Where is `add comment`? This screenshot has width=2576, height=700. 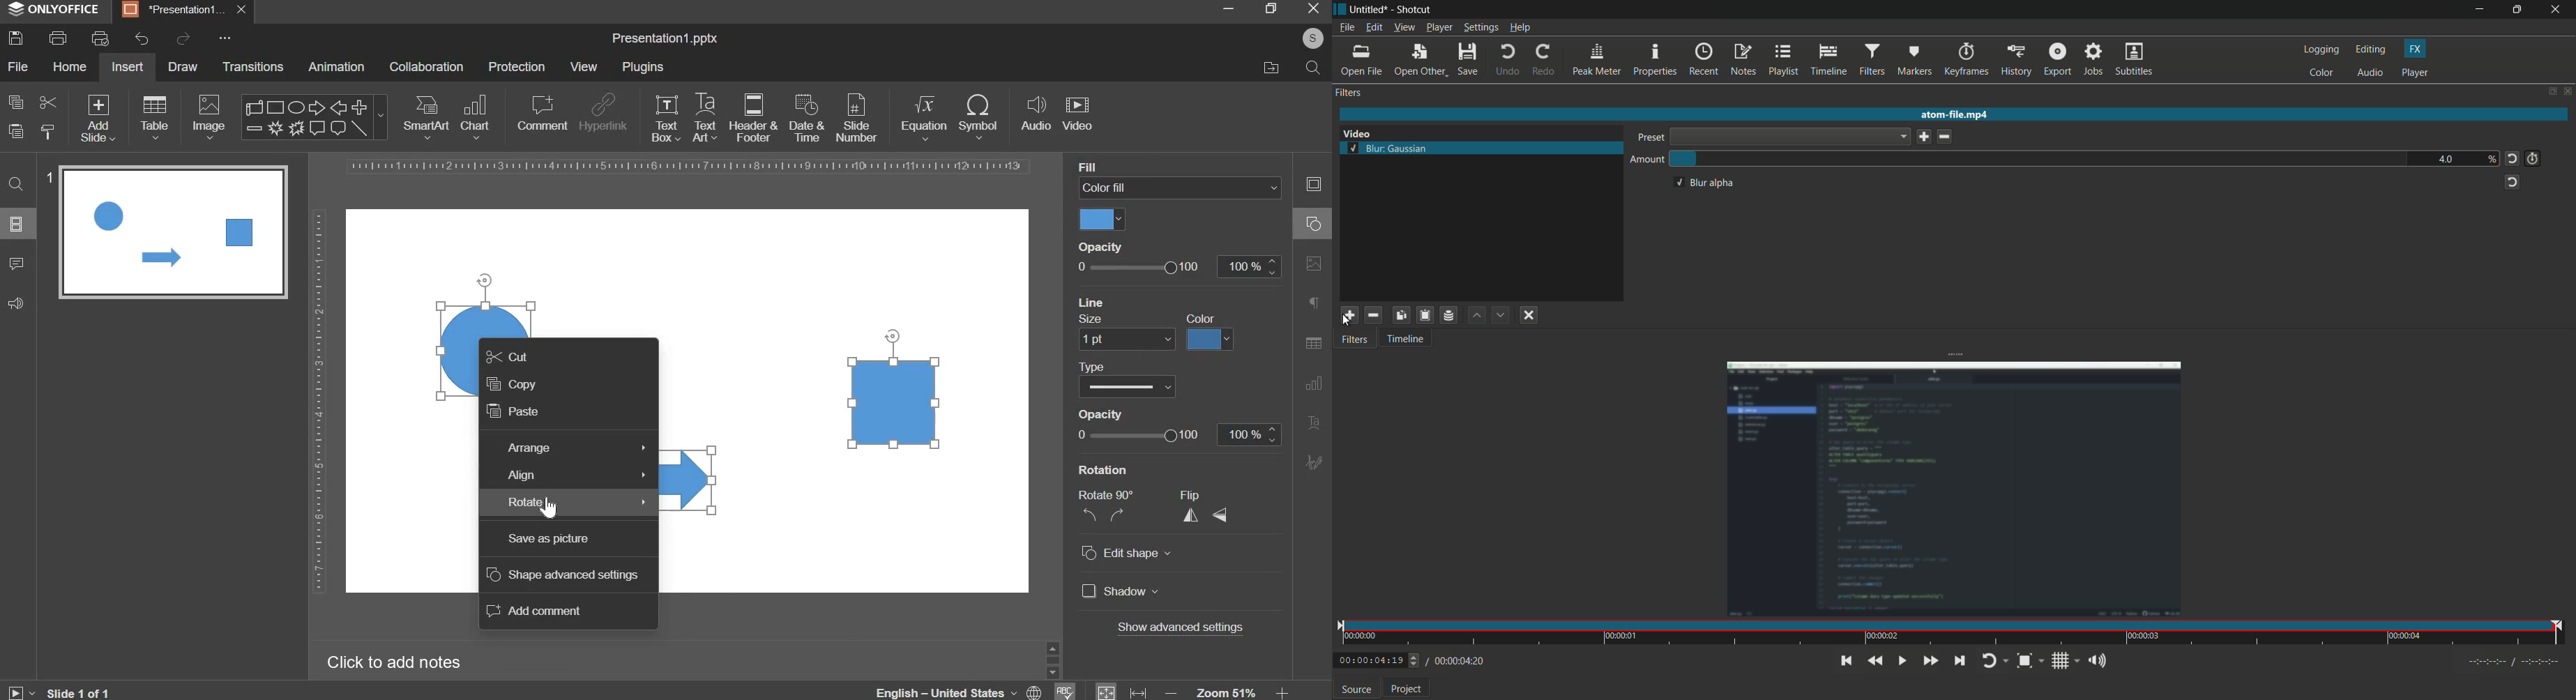
add comment is located at coordinates (535, 611).